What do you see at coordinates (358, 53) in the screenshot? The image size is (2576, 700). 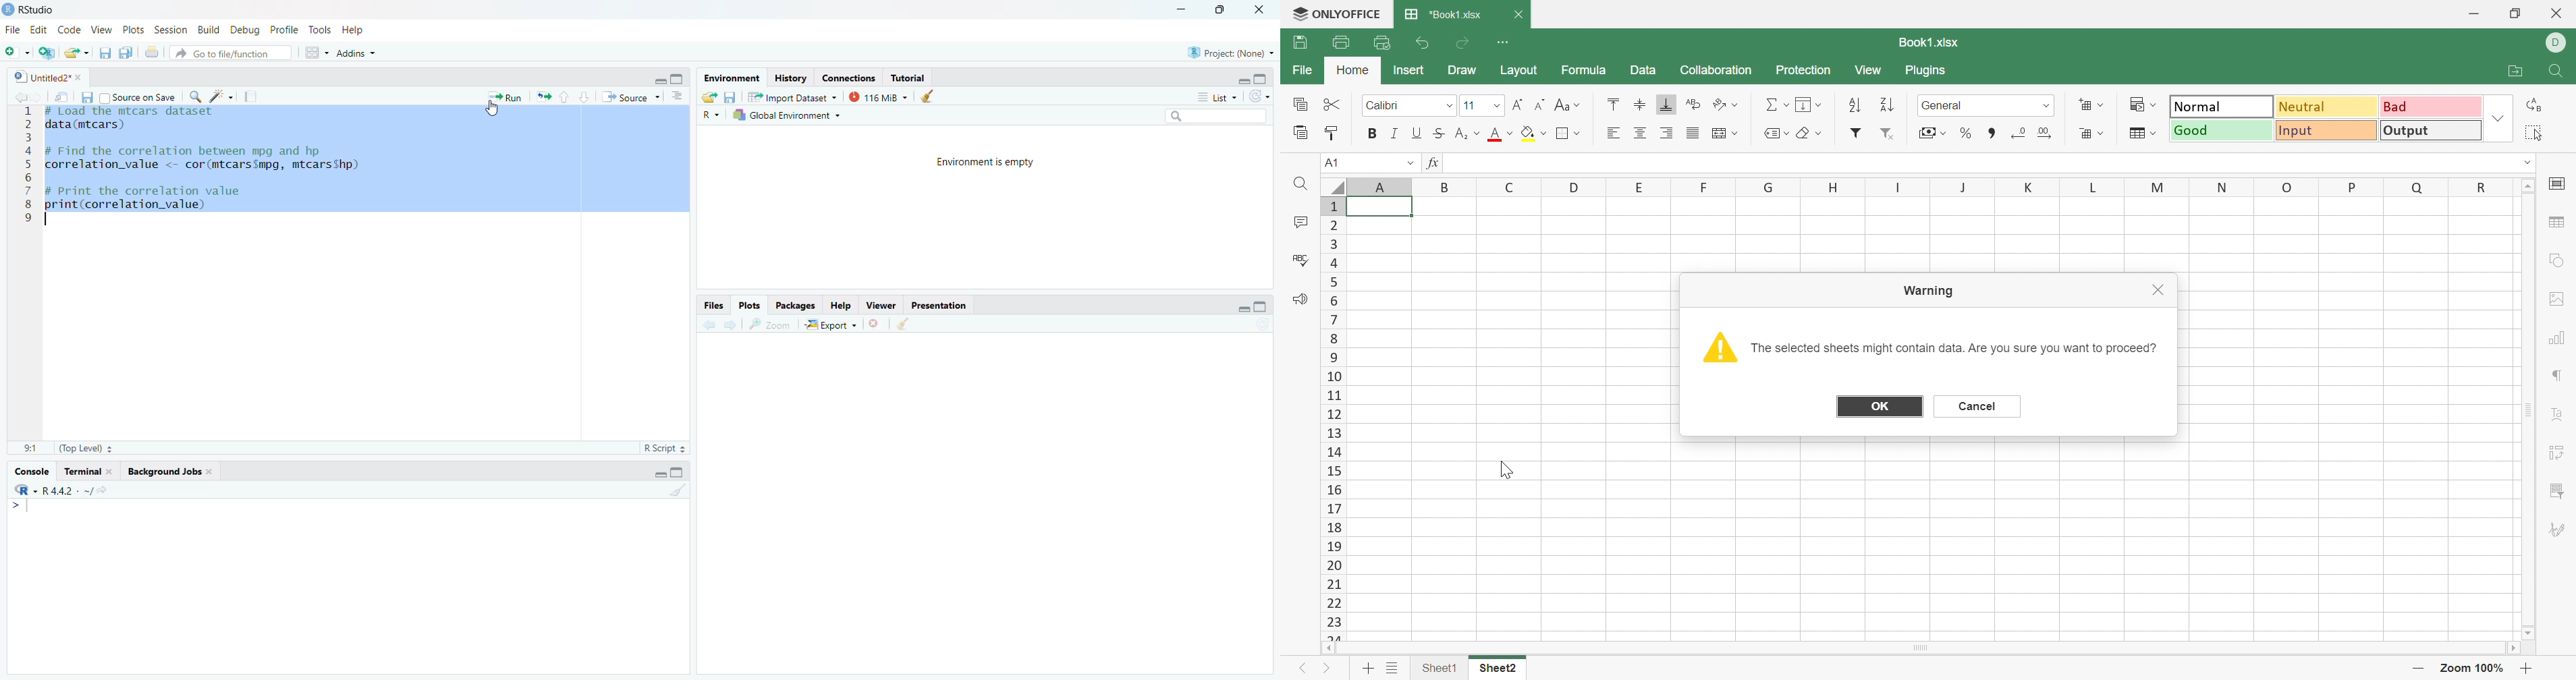 I see `Addins` at bounding box center [358, 53].